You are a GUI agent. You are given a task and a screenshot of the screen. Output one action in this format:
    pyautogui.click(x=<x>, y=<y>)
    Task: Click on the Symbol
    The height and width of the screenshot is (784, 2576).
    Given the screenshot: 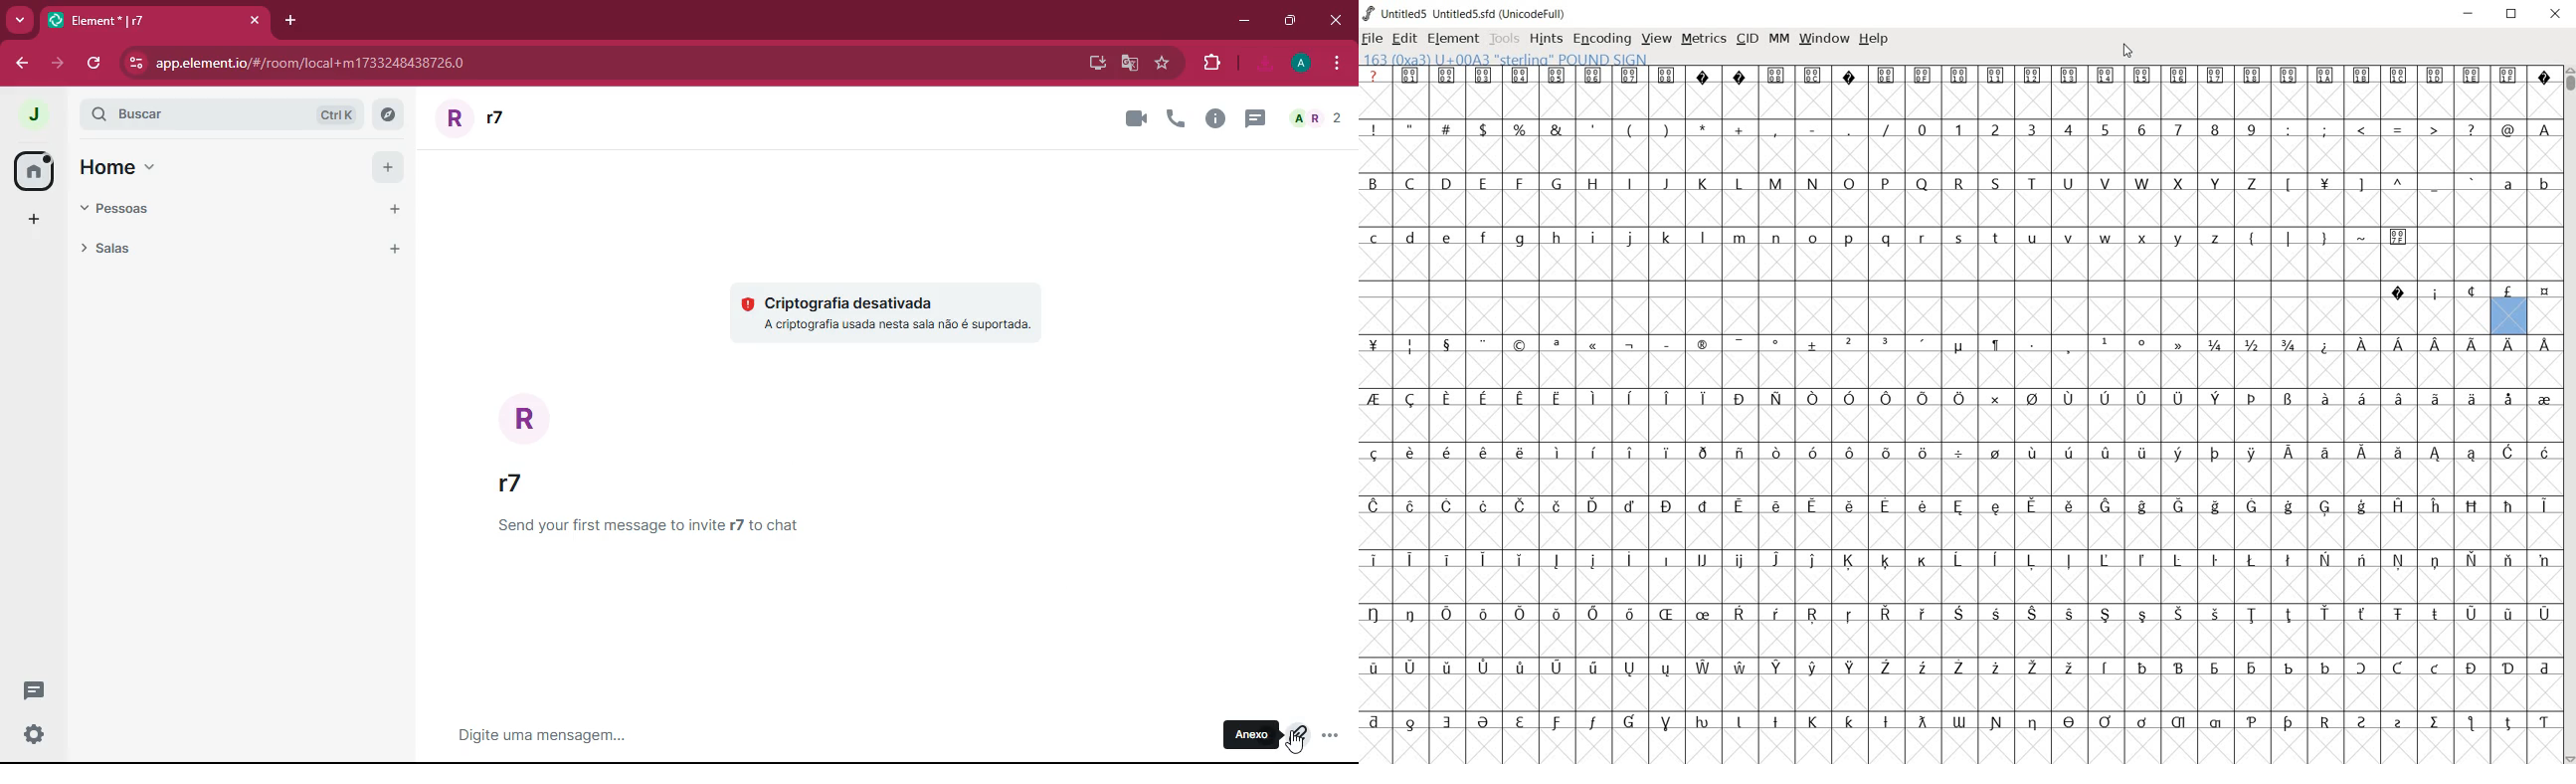 What is the action you would take?
    pyautogui.click(x=1665, y=342)
    